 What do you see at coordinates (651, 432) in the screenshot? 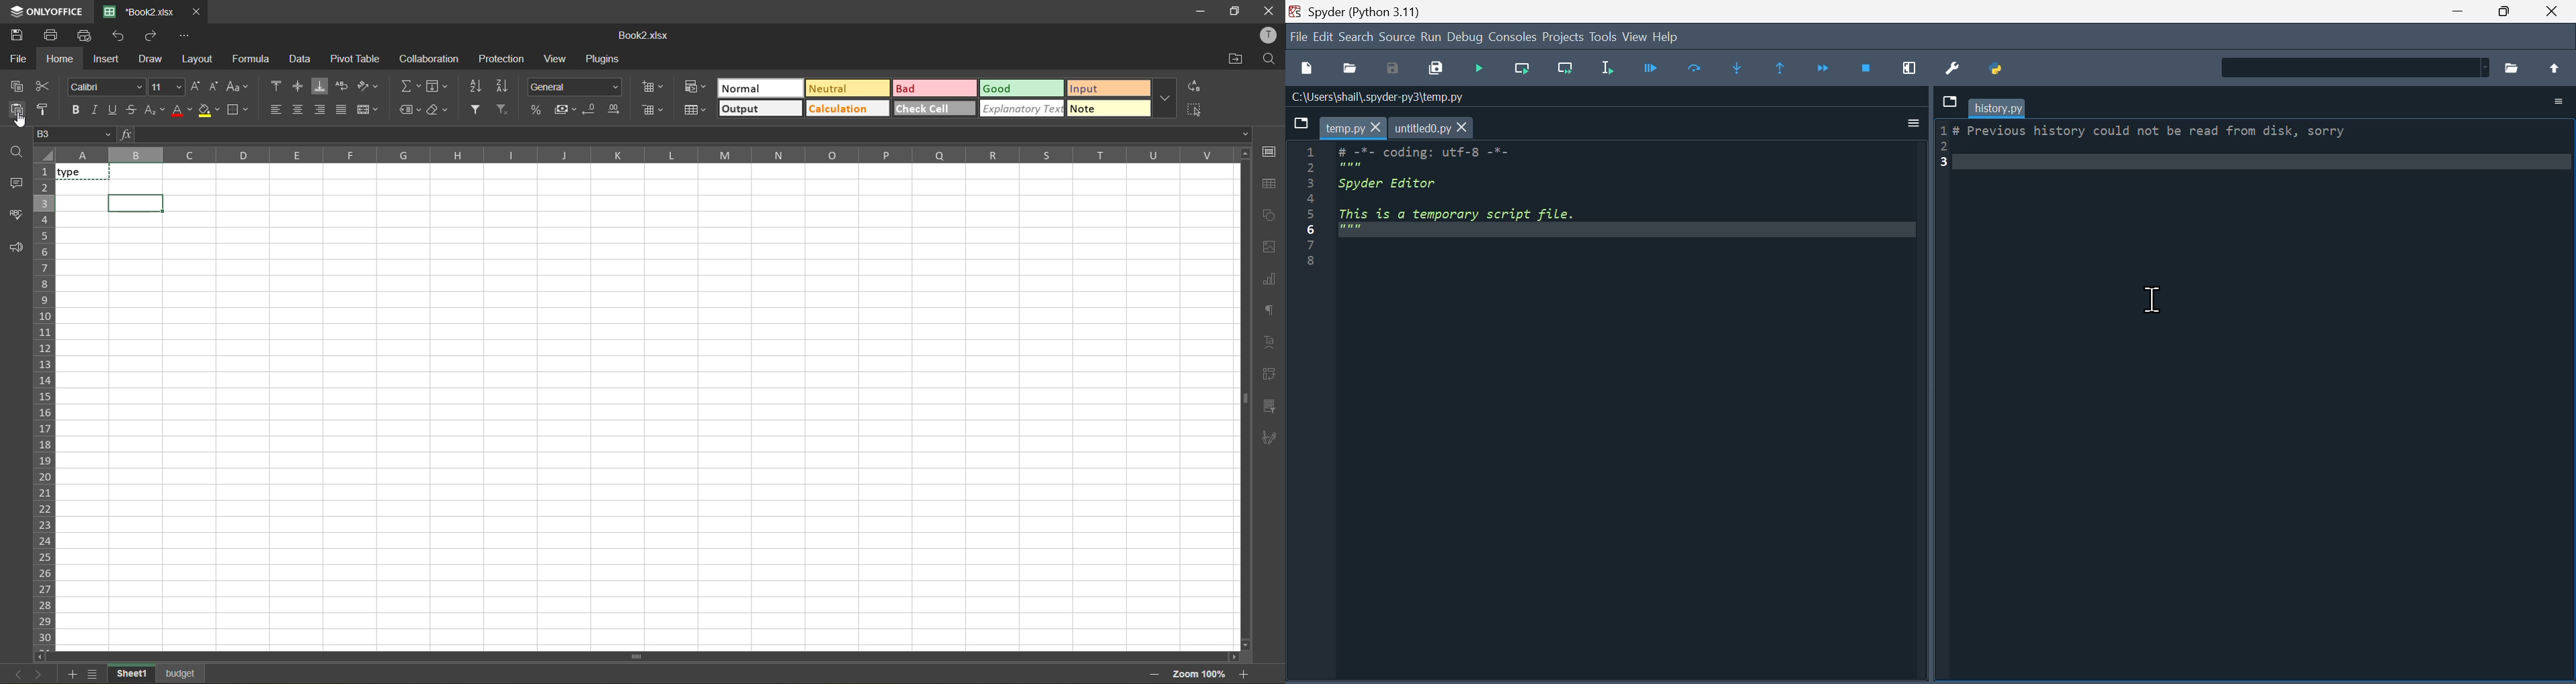
I see `cell input` at bounding box center [651, 432].